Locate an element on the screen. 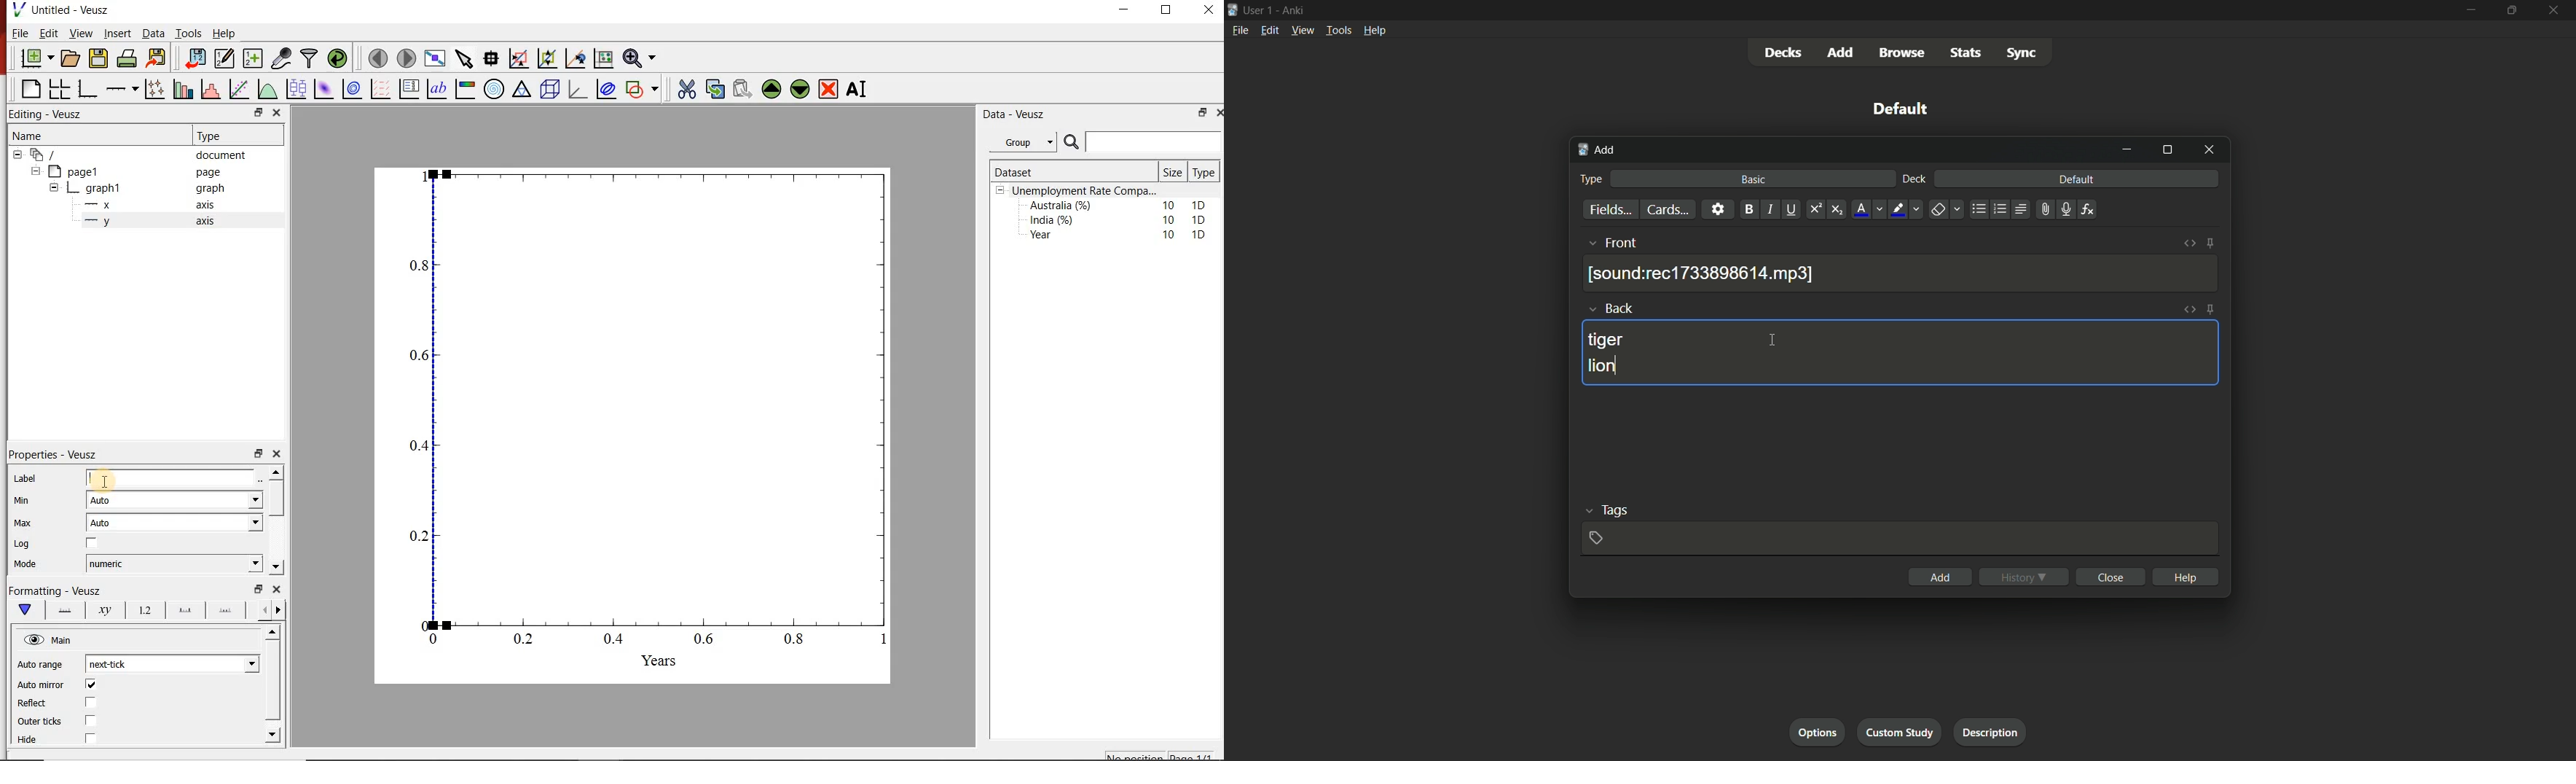 Image resolution: width=2576 pixels, height=784 pixels. bold is located at coordinates (1746, 209).